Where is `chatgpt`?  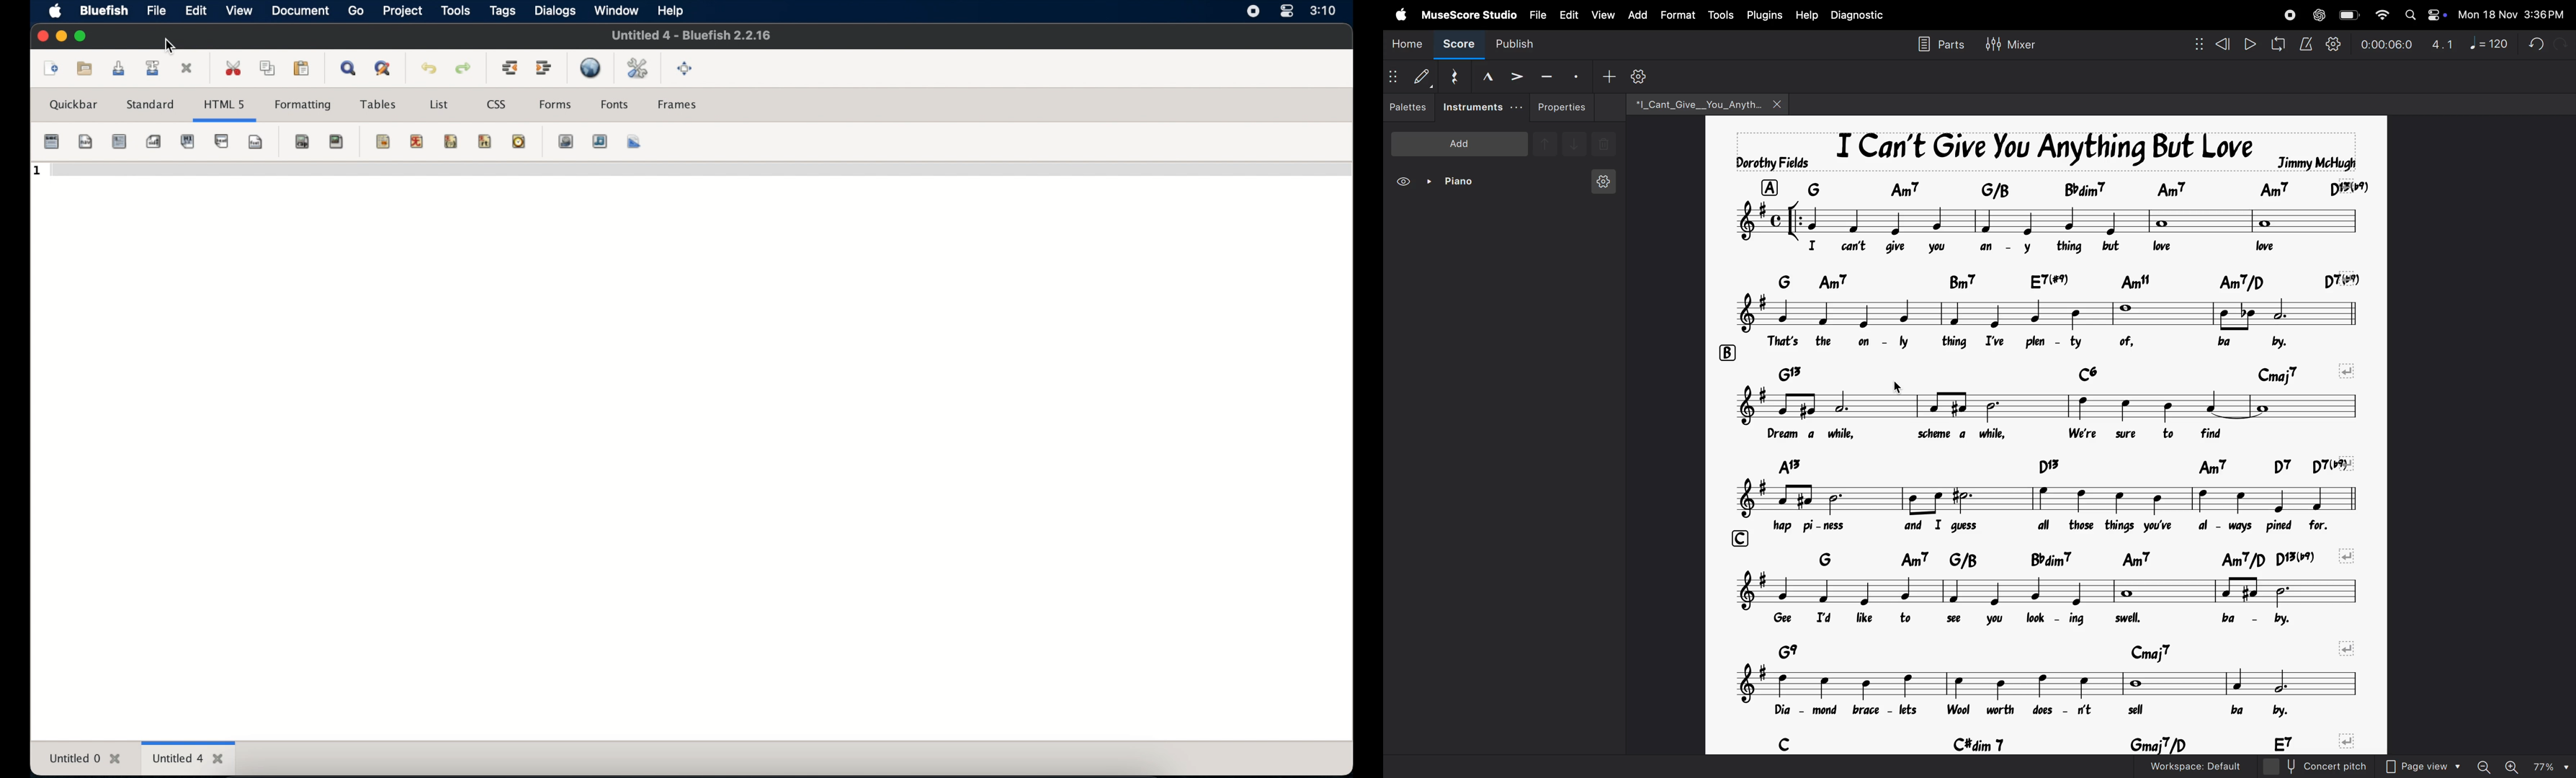 chatgpt is located at coordinates (2318, 15).